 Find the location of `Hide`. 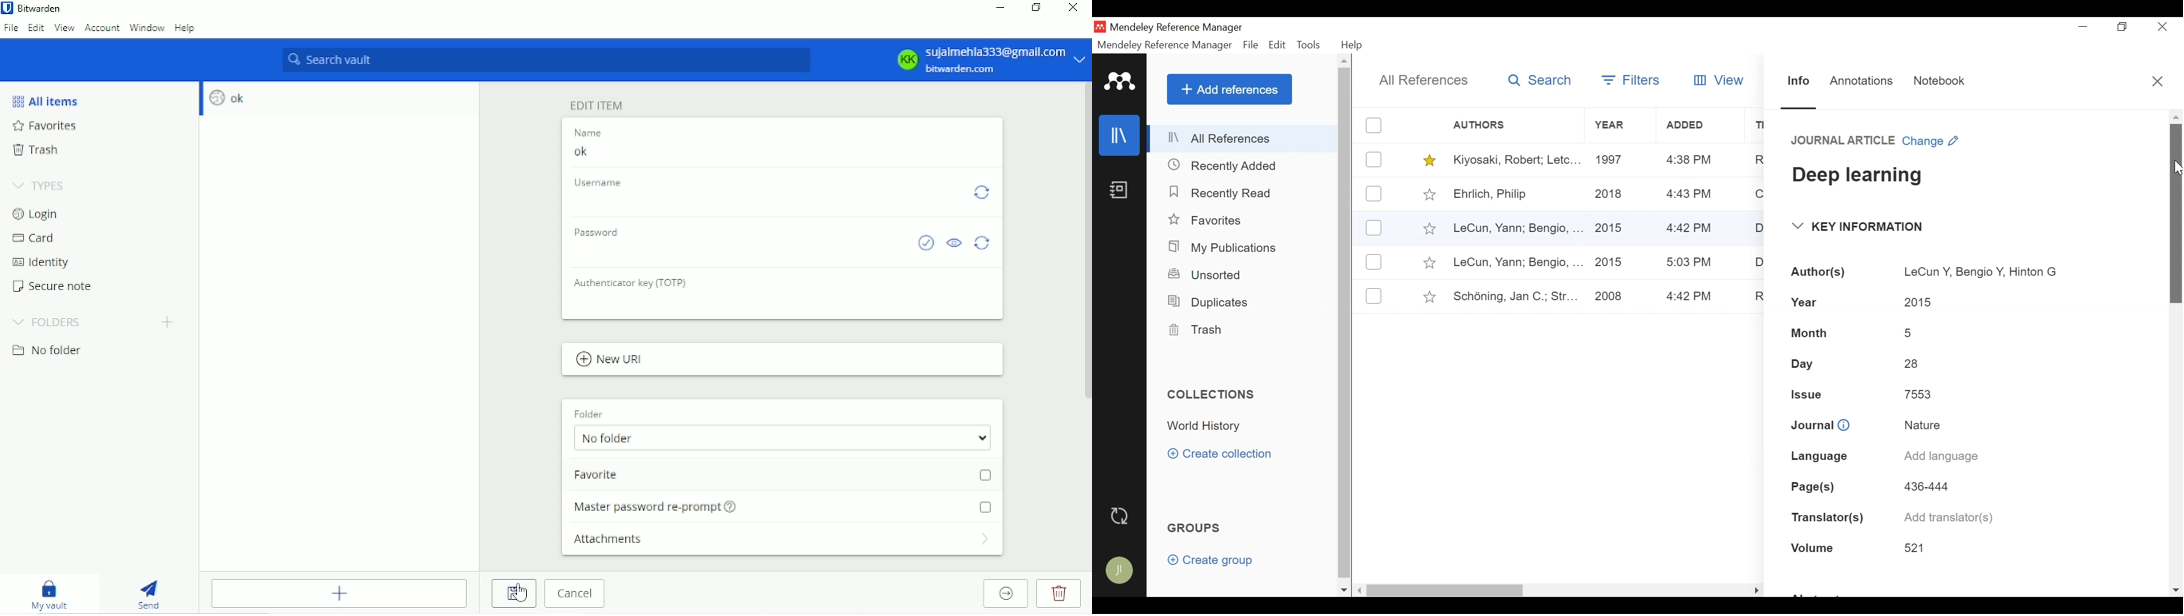

Hide is located at coordinates (1756, 588).